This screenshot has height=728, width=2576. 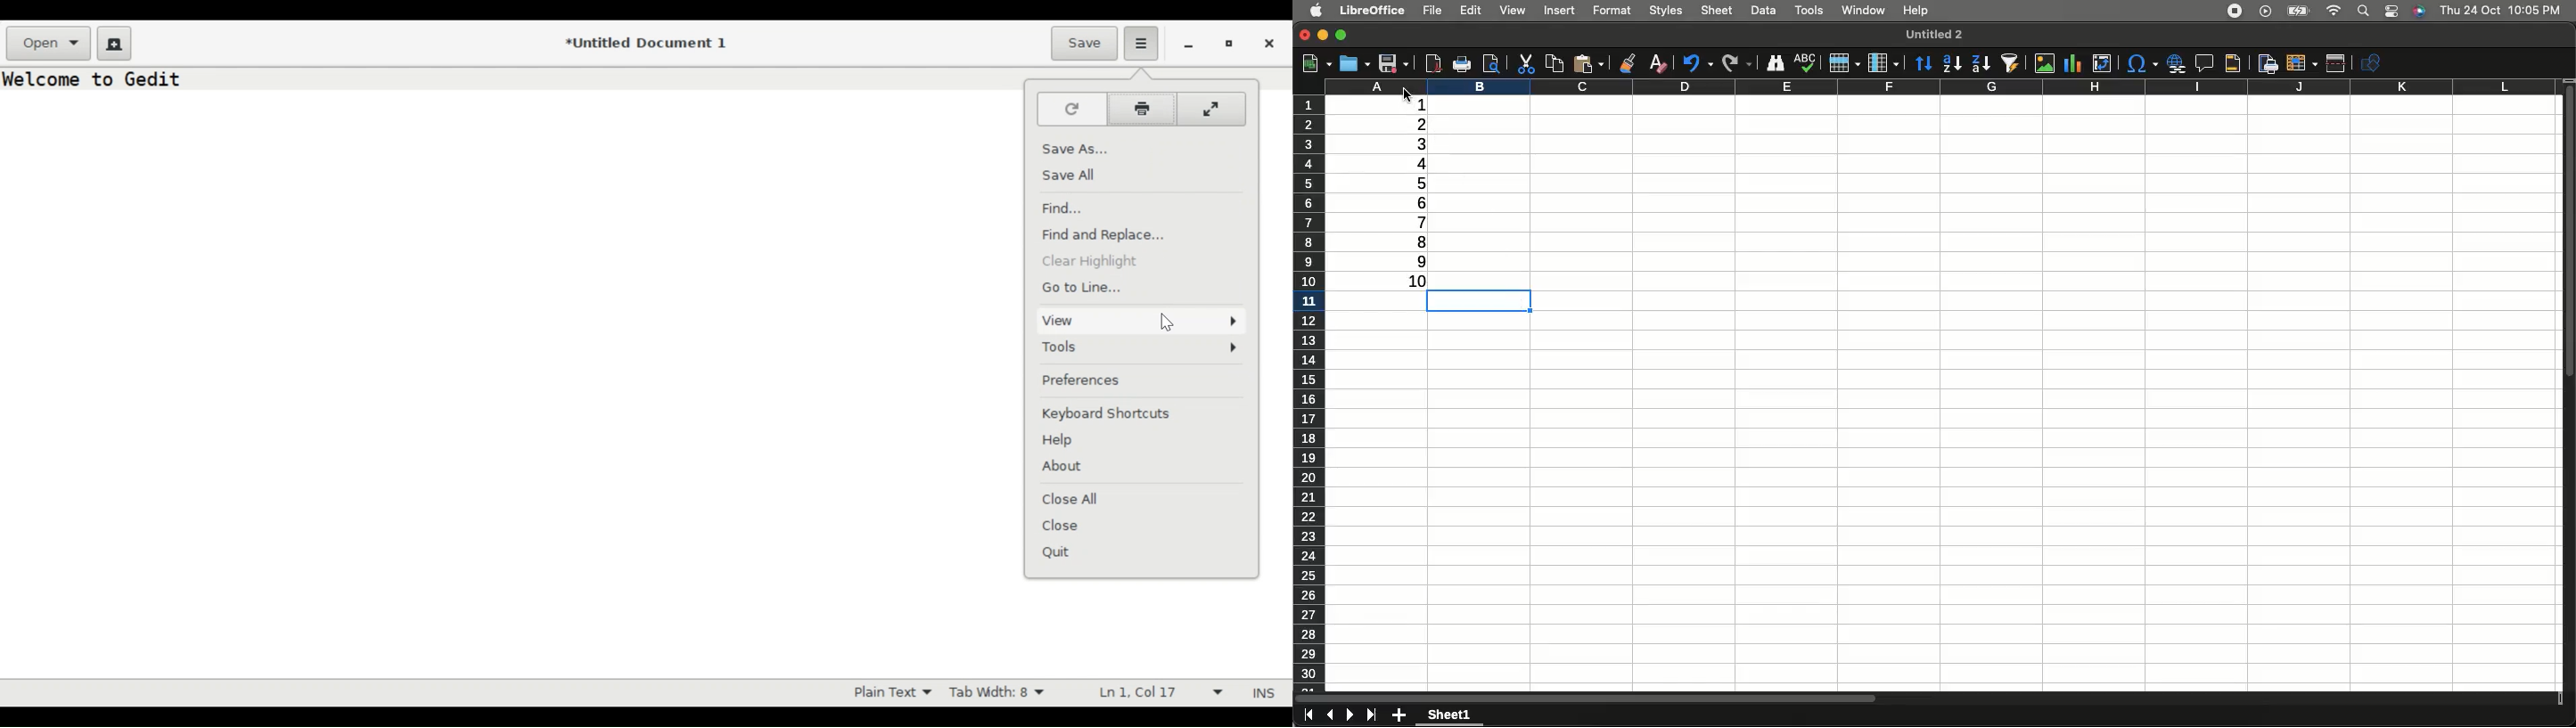 I want to click on Charge, so click(x=2295, y=12).